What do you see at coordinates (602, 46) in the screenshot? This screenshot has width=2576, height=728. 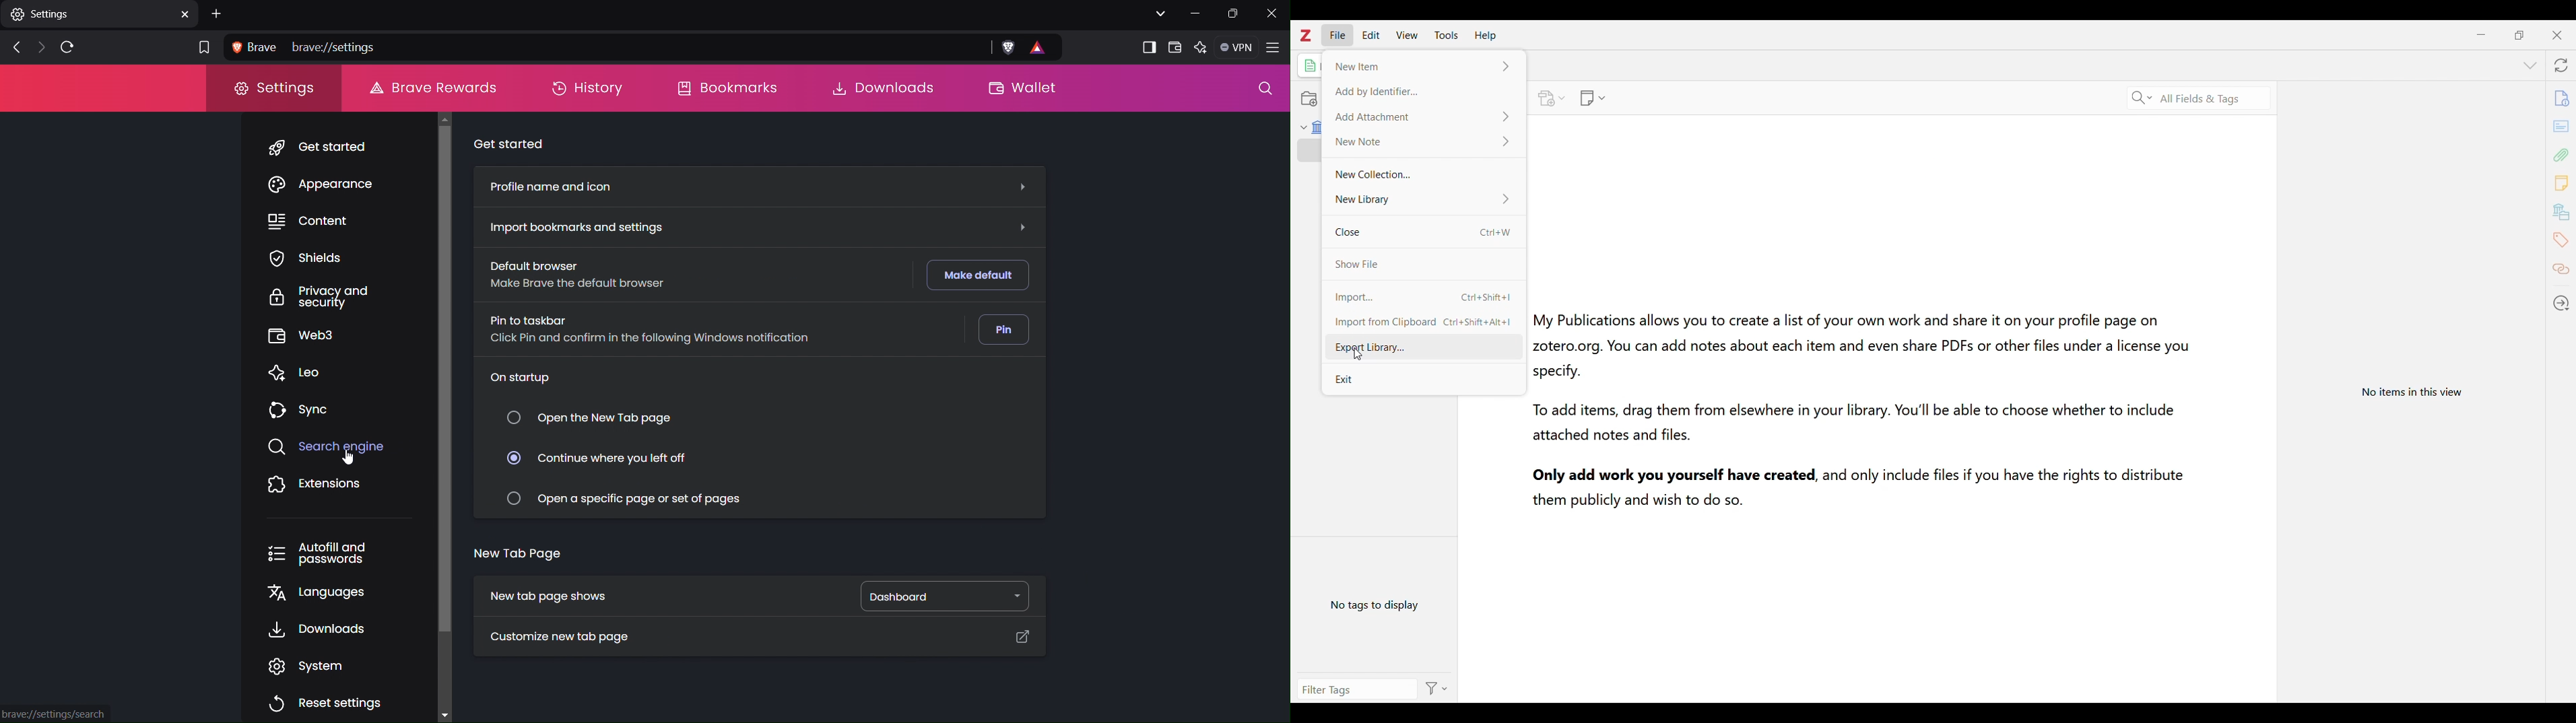 I see `Address bar` at bounding box center [602, 46].